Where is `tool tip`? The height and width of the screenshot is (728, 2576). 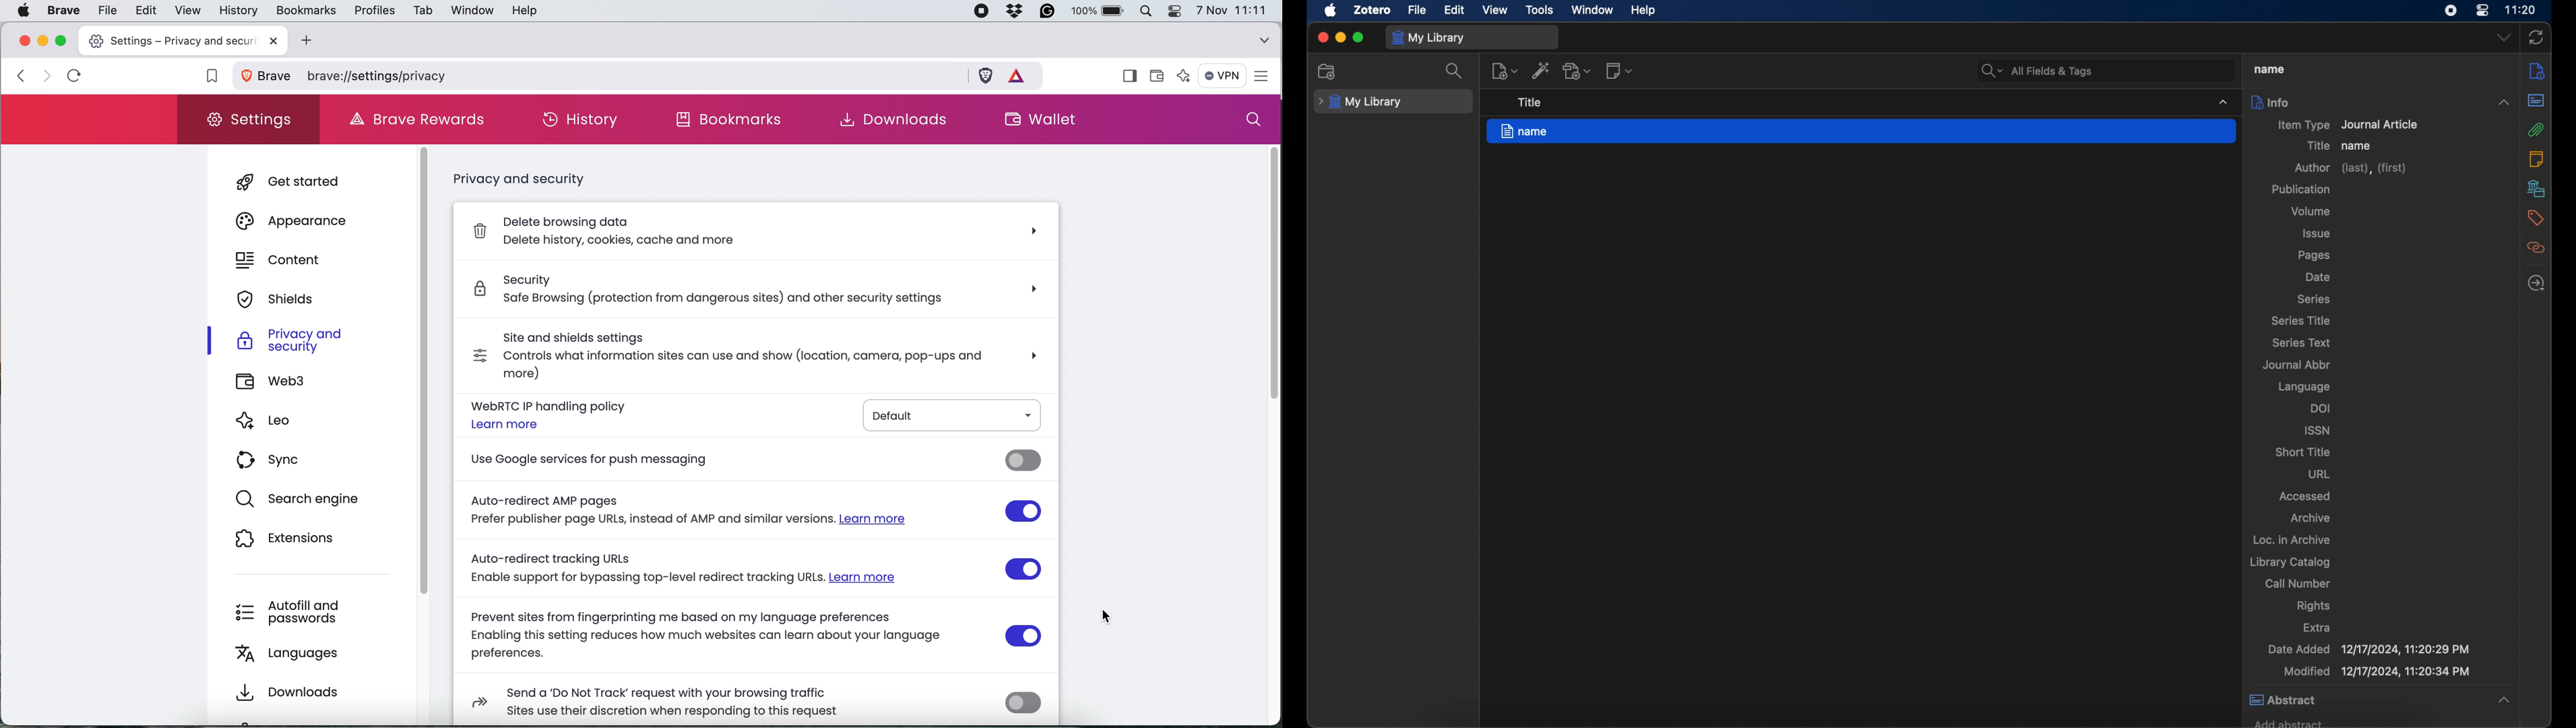
tool tip is located at coordinates (1530, 102).